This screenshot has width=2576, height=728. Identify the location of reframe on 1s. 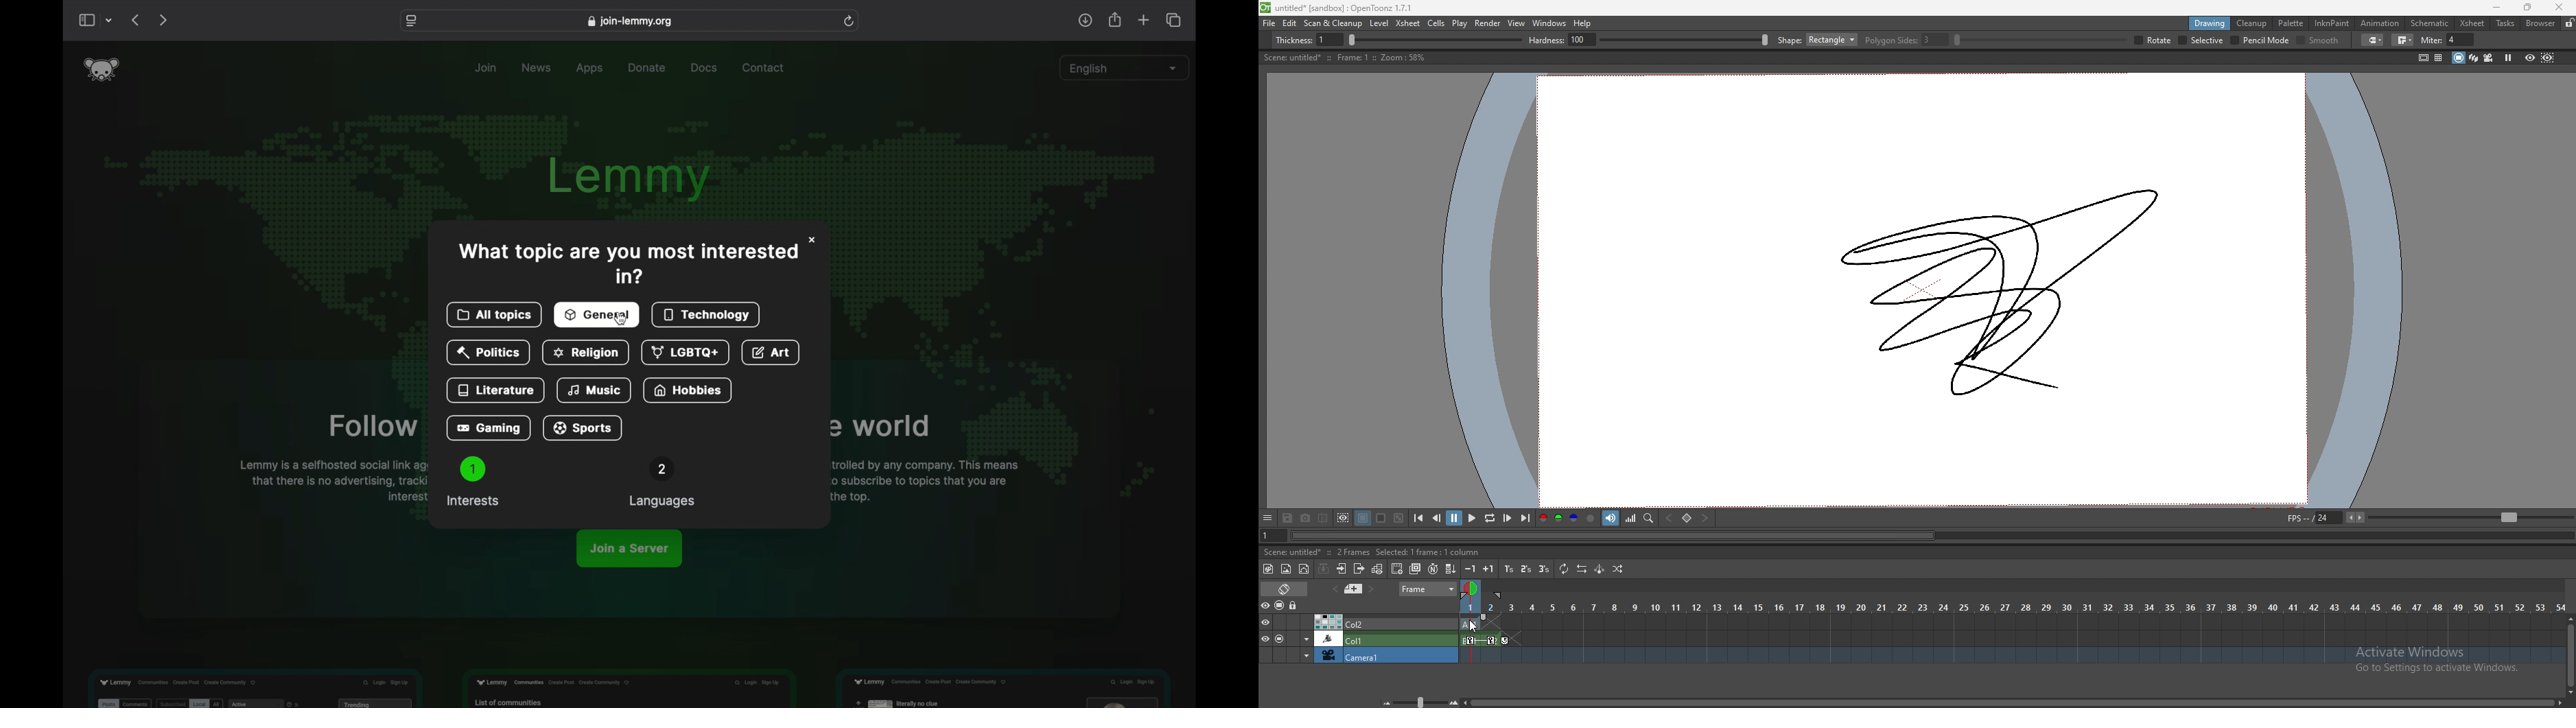
(1510, 569).